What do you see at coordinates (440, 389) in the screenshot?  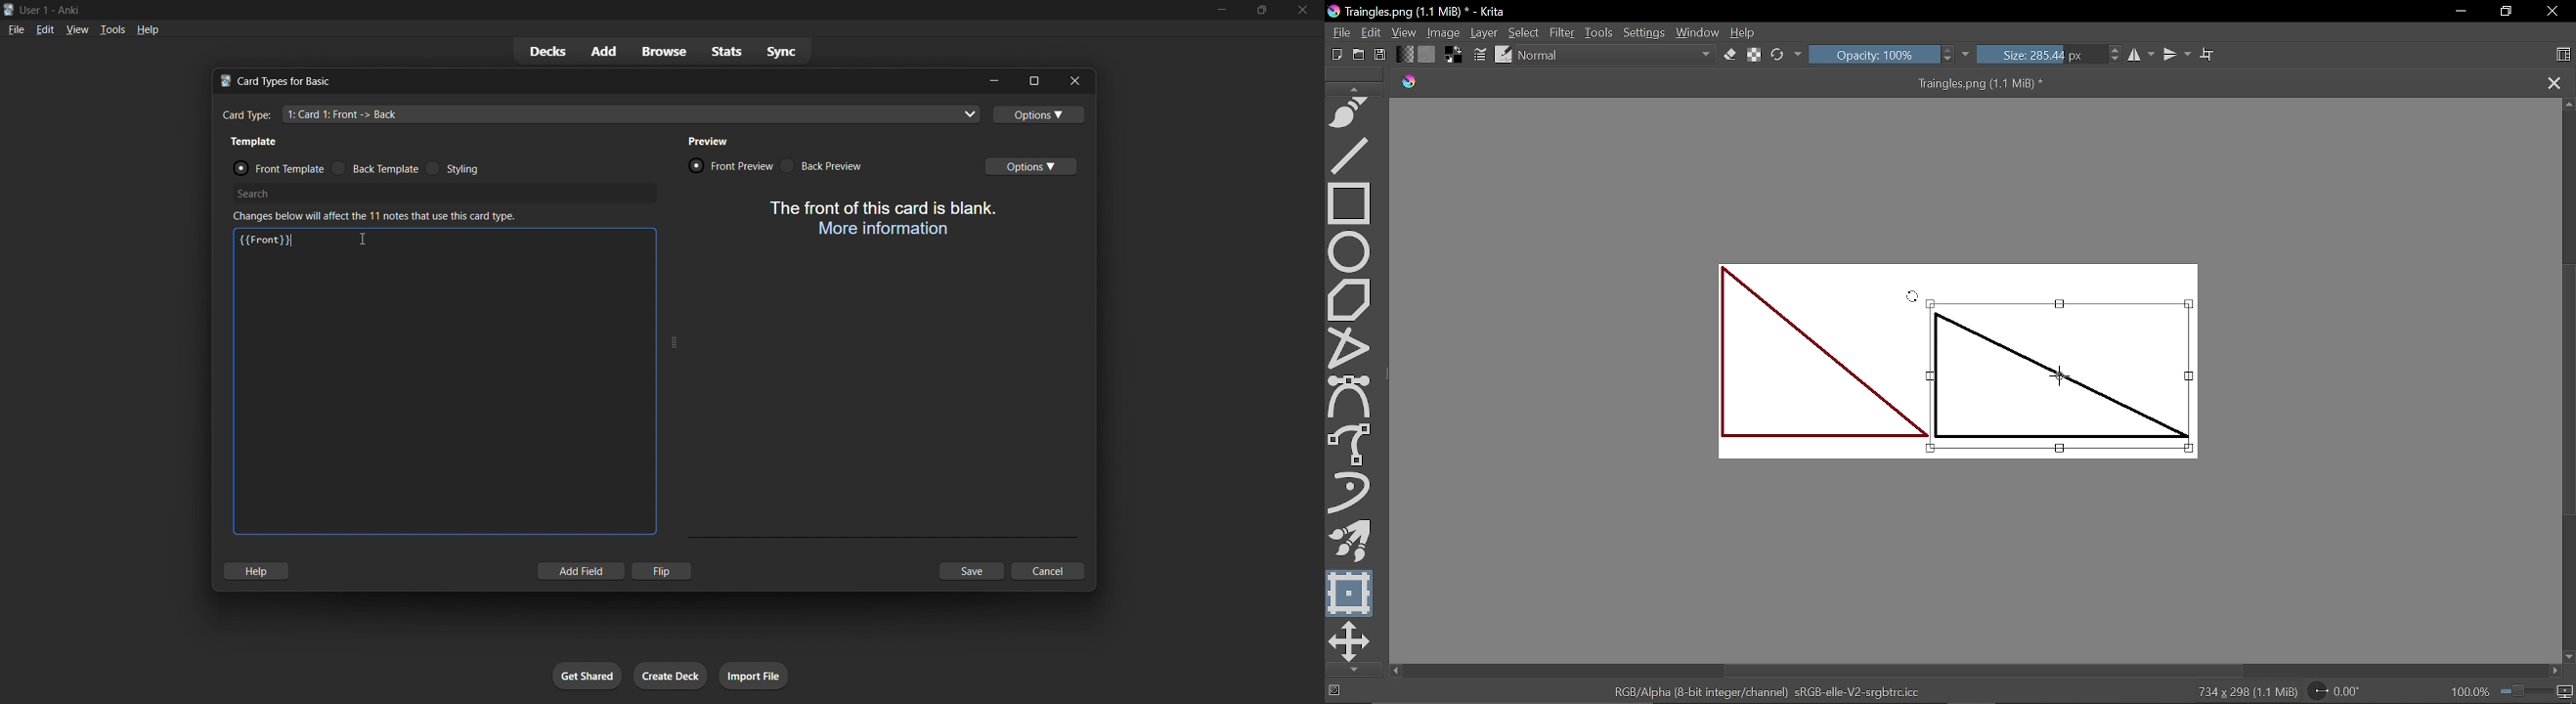 I see `customization input field` at bounding box center [440, 389].